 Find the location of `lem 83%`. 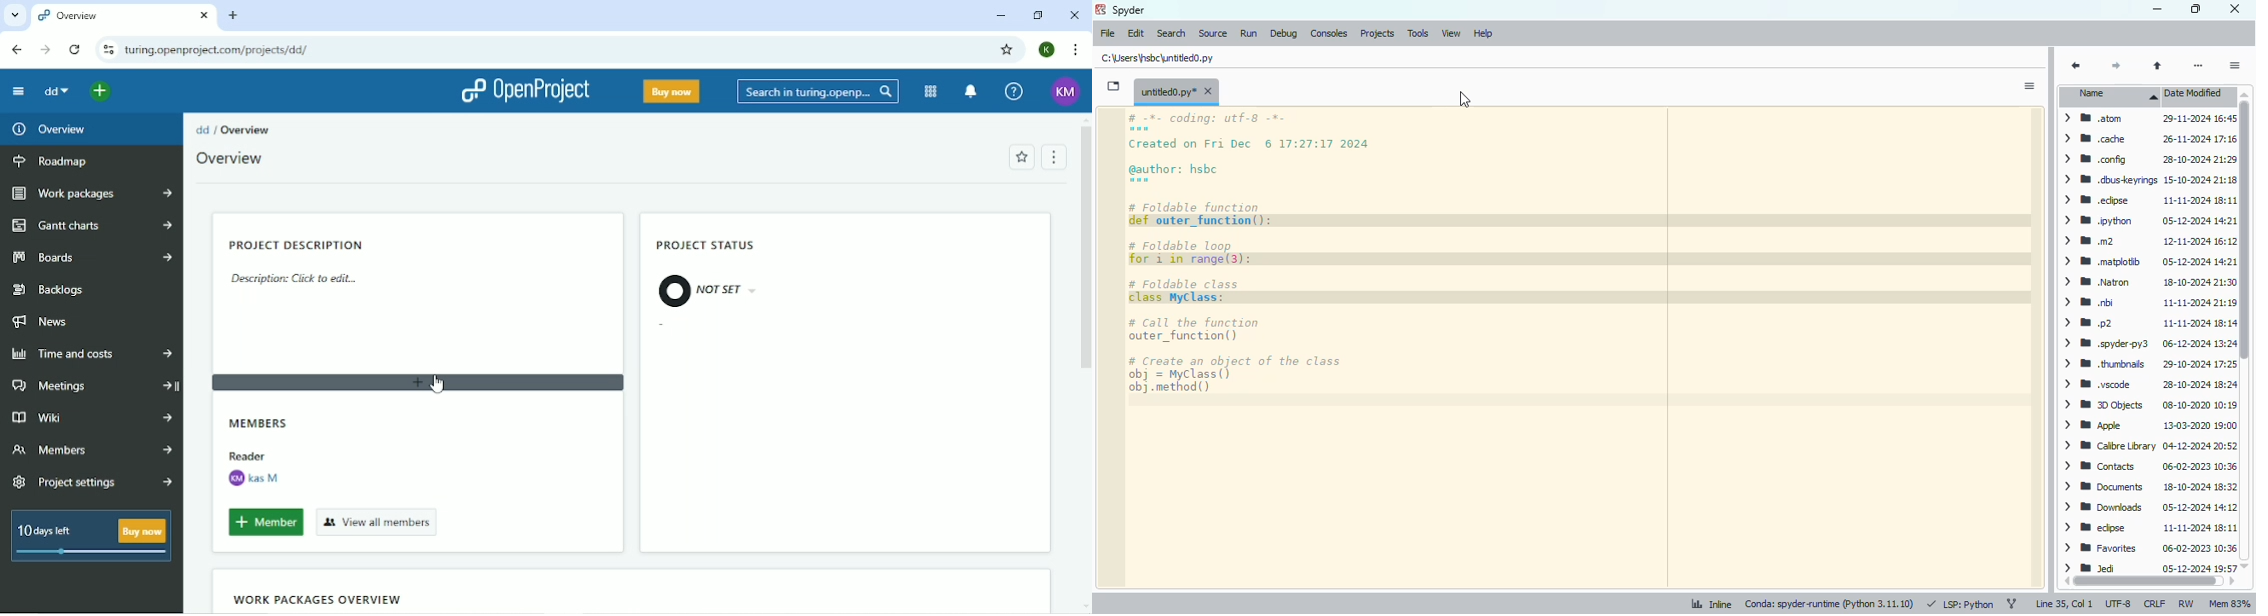

lem 83% is located at coordinates (2232, 603).